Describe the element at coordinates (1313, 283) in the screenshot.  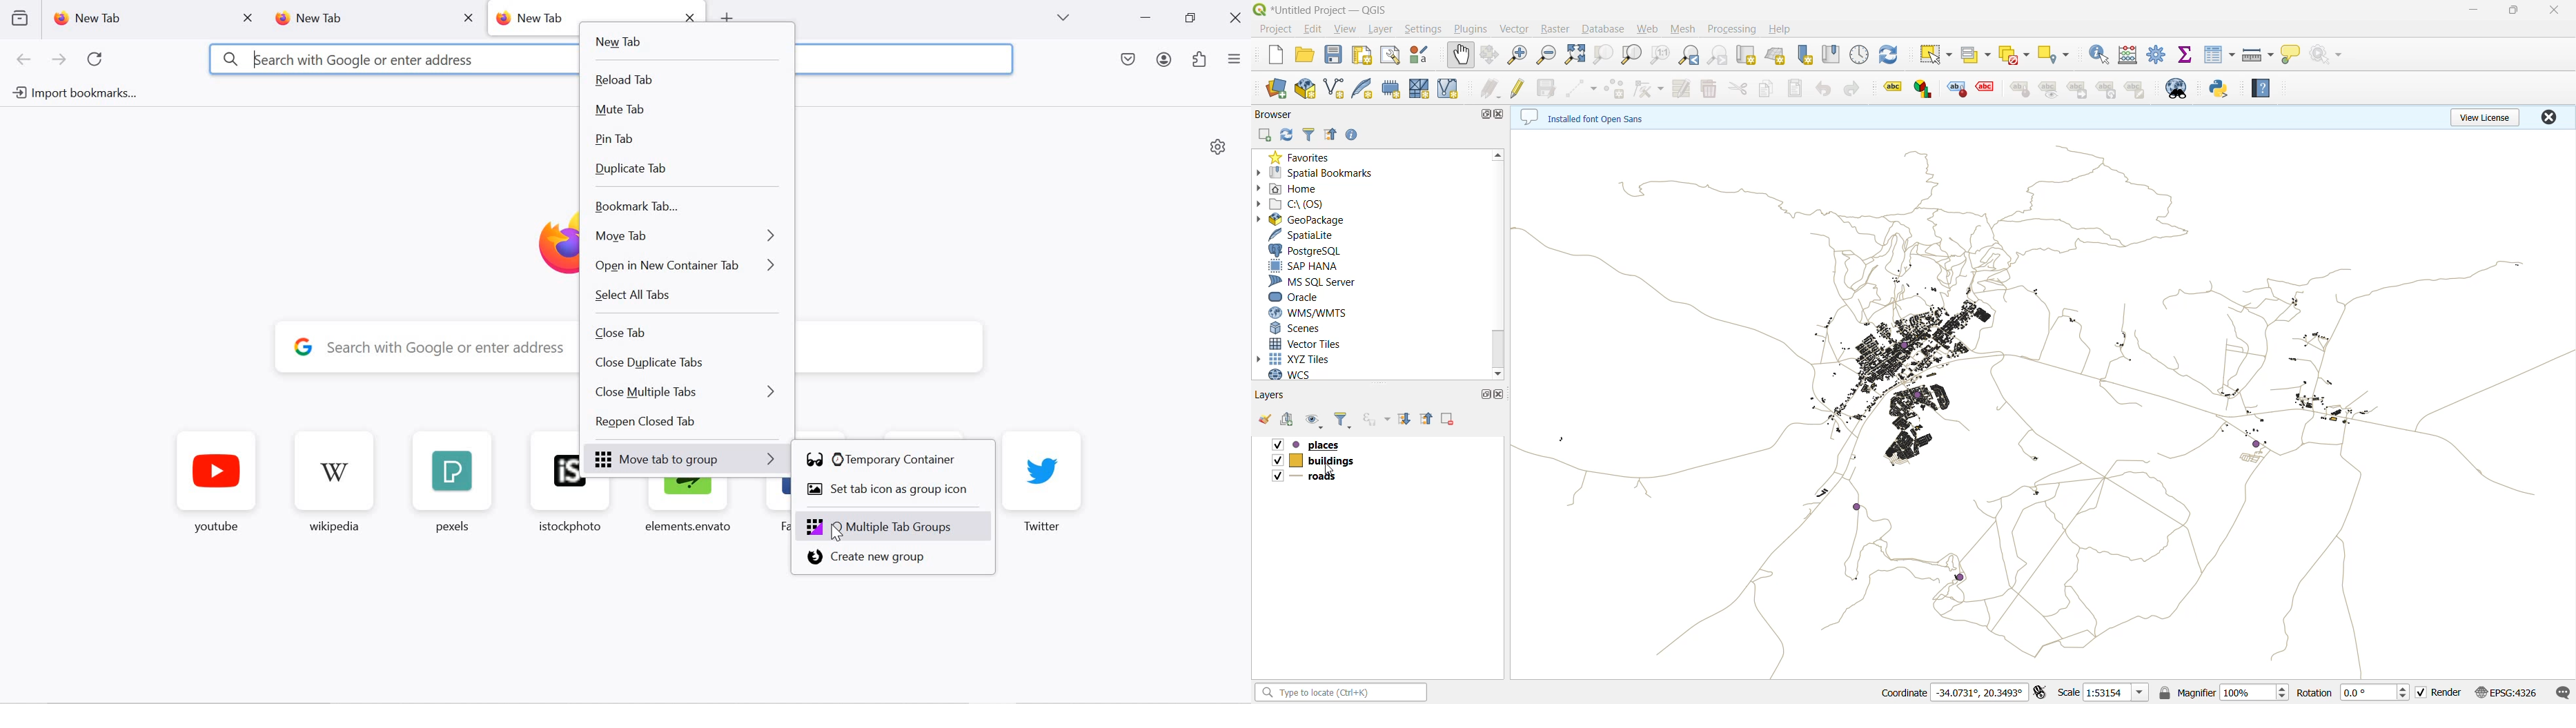
I see `ms sql server` at that location.